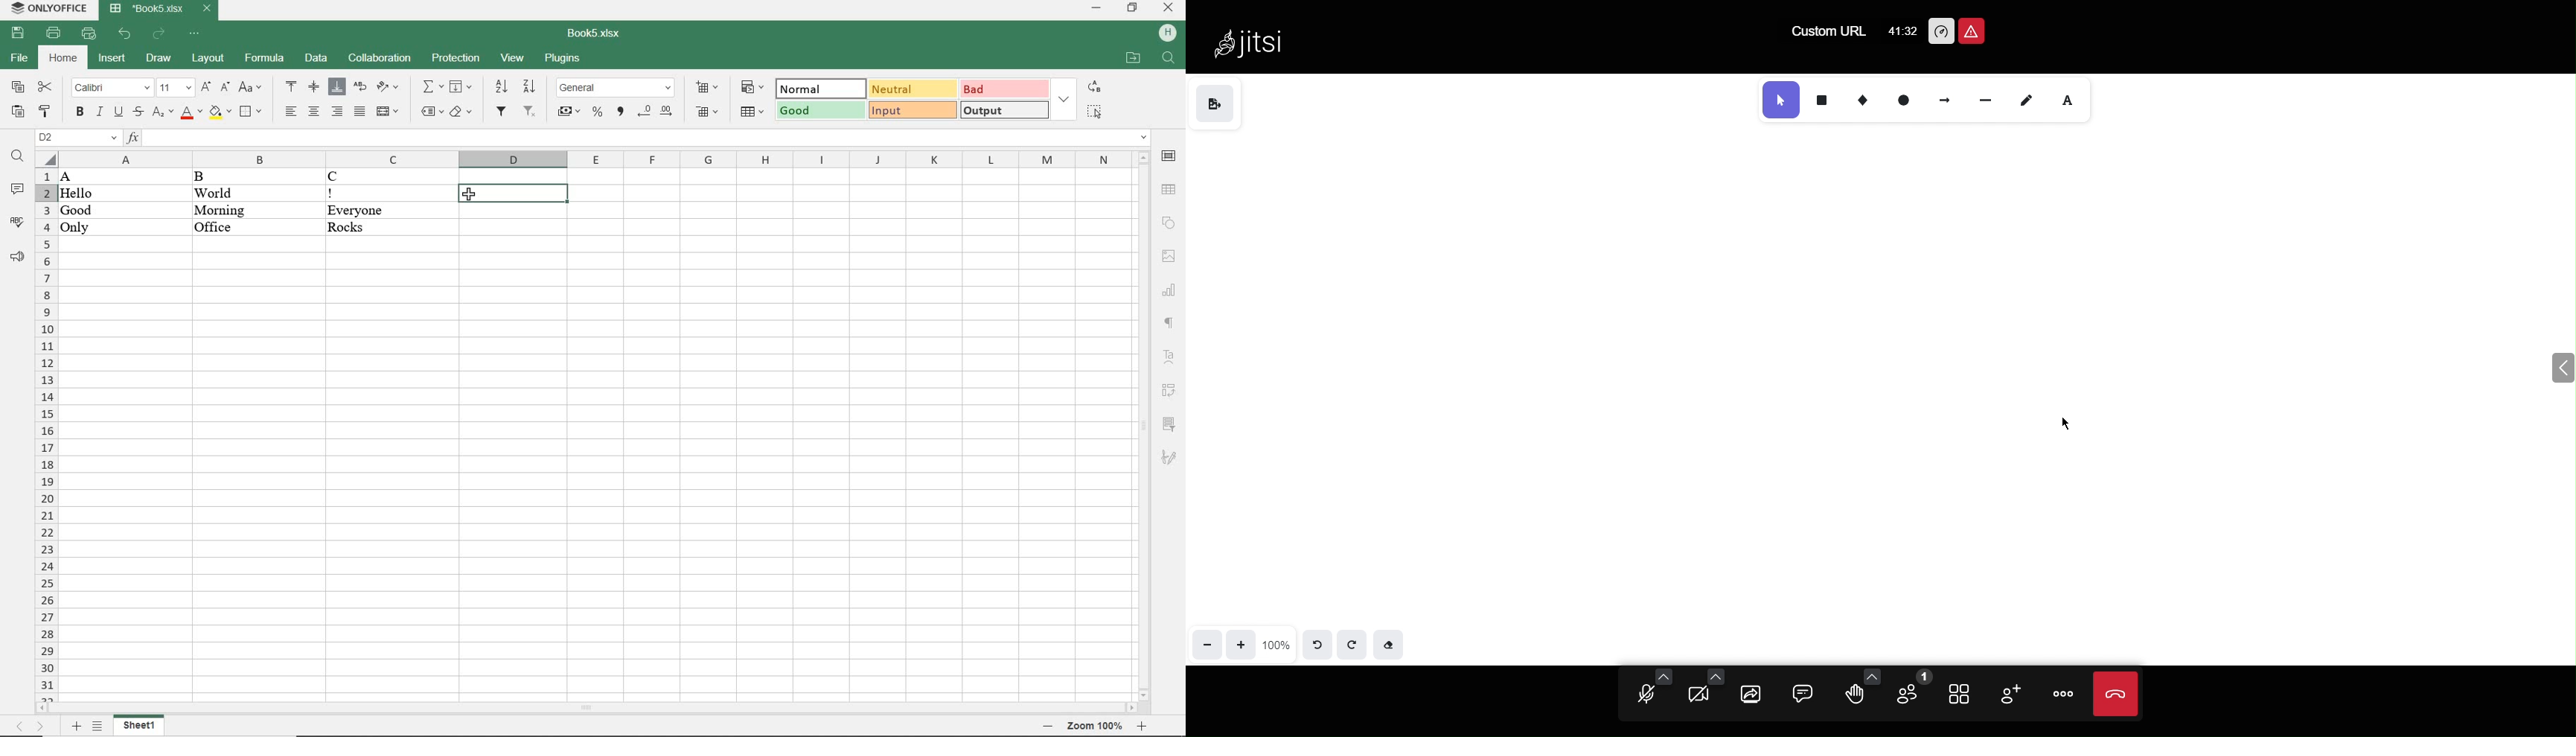  I want to click on Pen, so click(2030, 100).